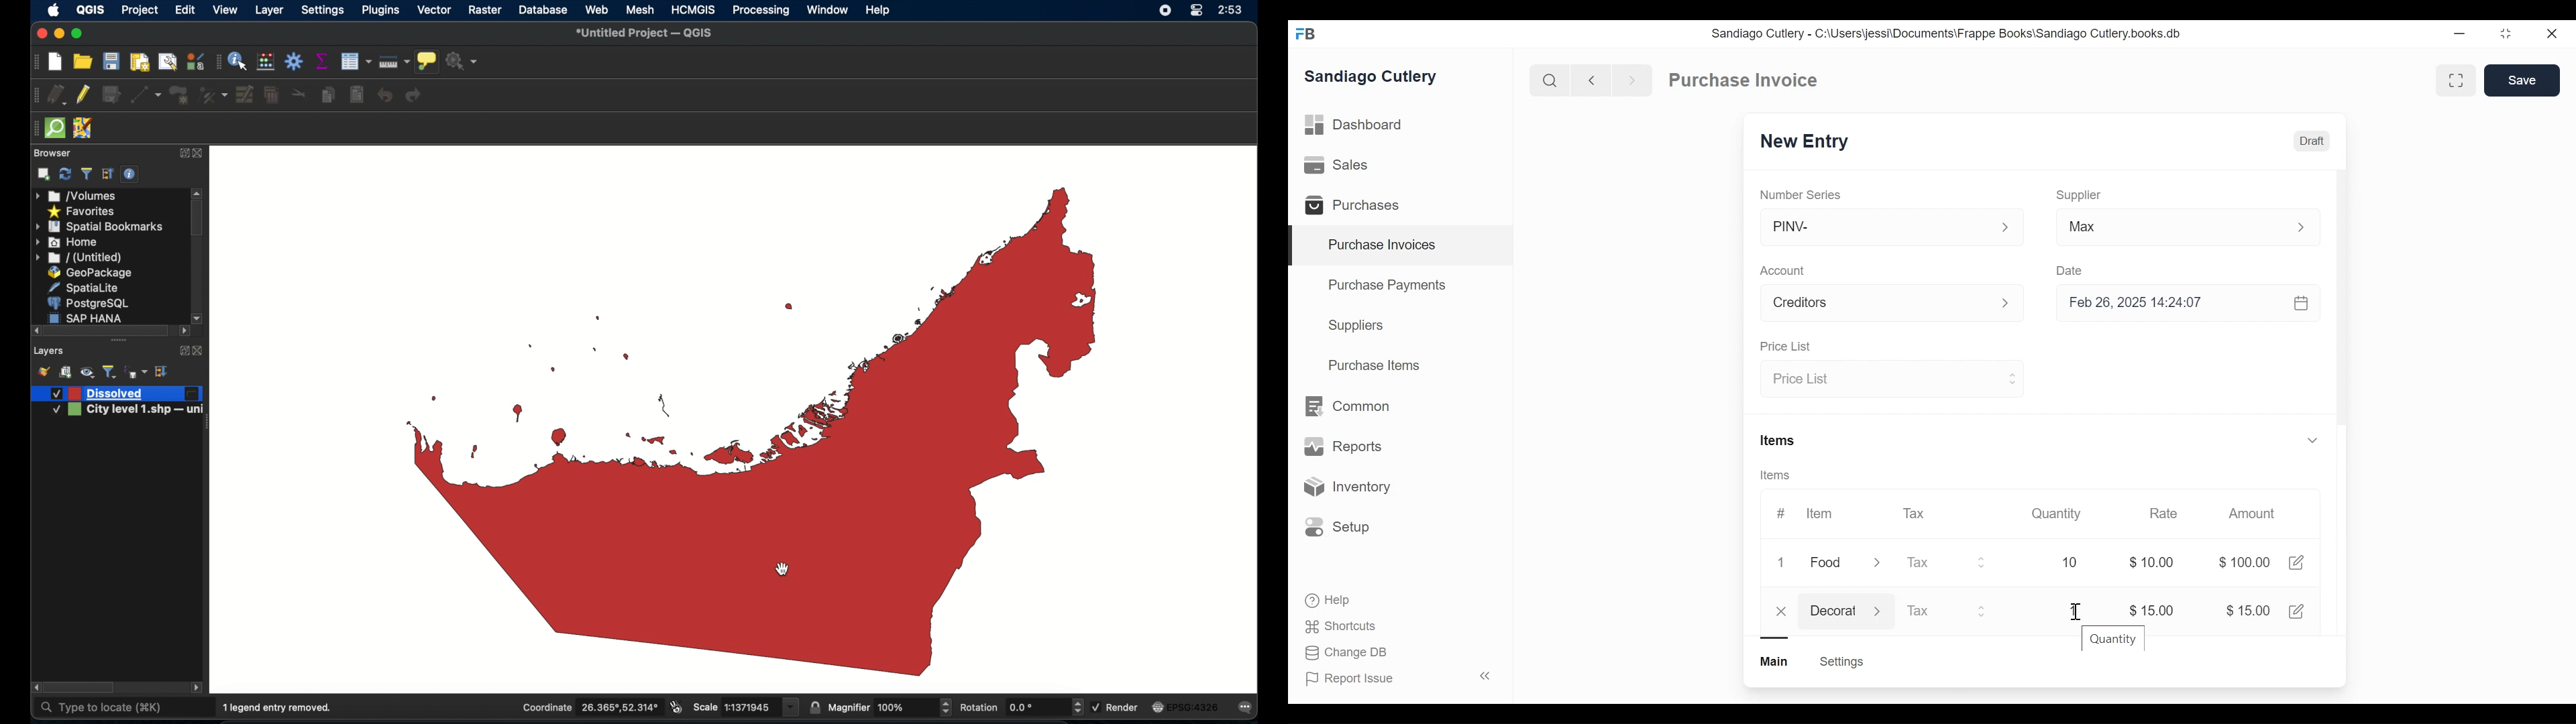 Image resolution: width=2576 pixels, height=728 pixels. I want to click on Search, so click(1550, 80).